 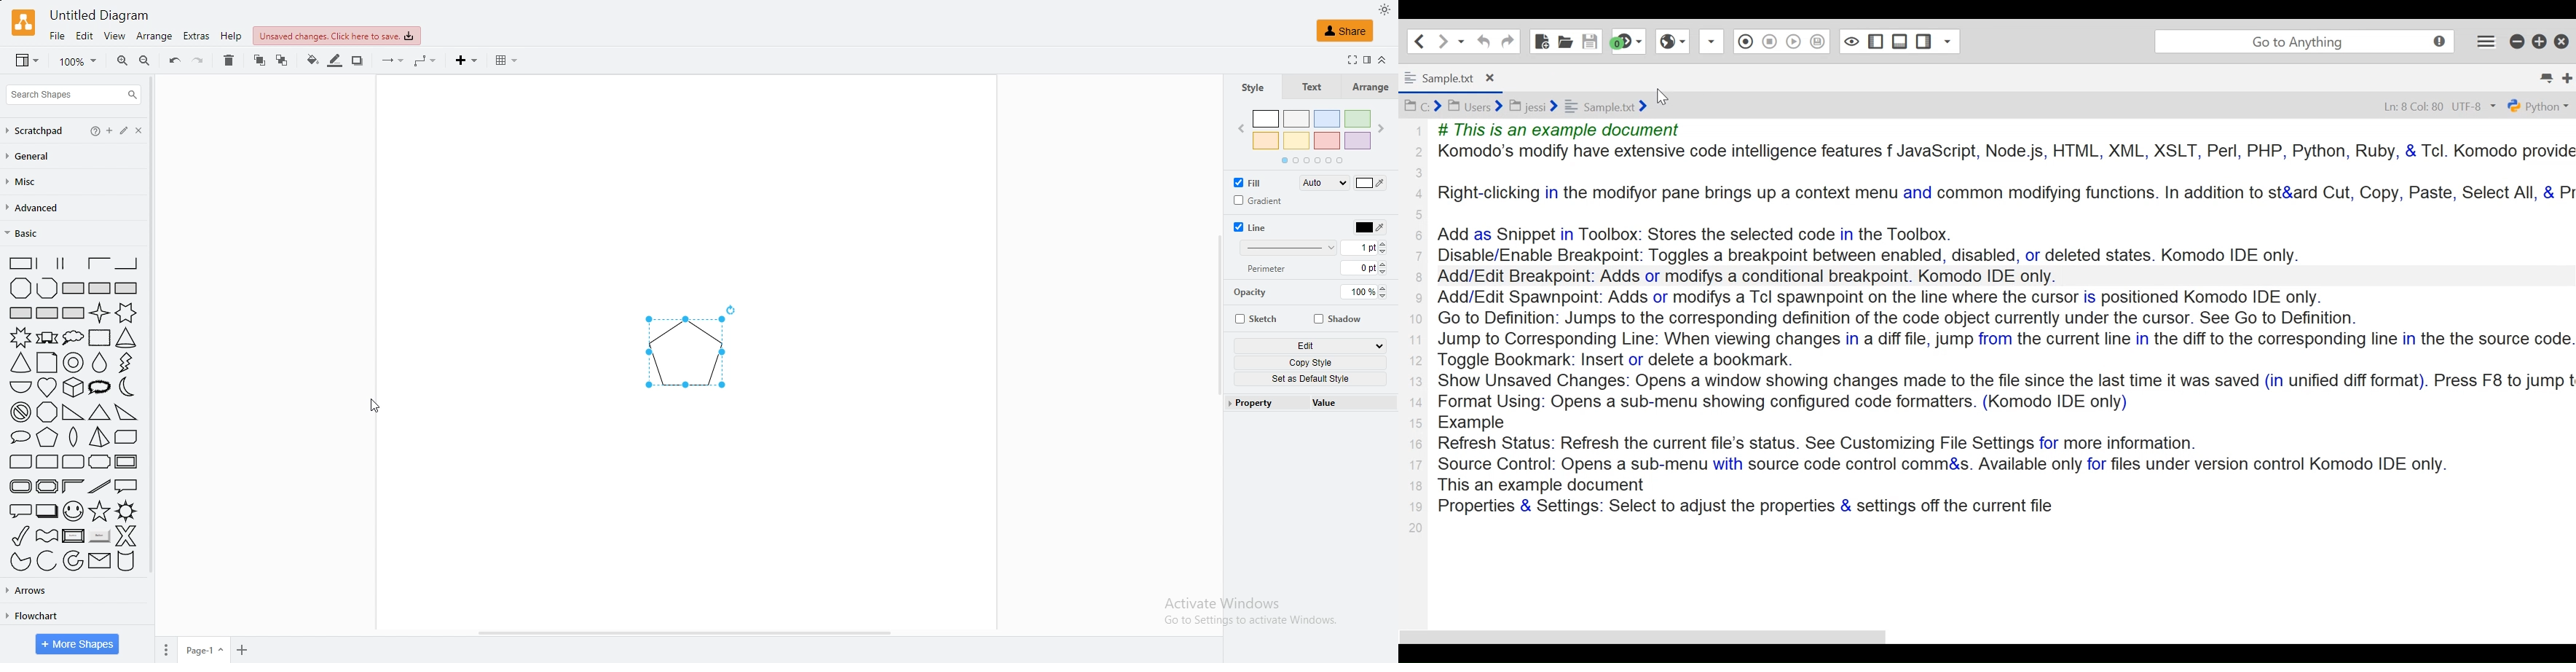 I want to click on heart, so click(x=47, y=387).